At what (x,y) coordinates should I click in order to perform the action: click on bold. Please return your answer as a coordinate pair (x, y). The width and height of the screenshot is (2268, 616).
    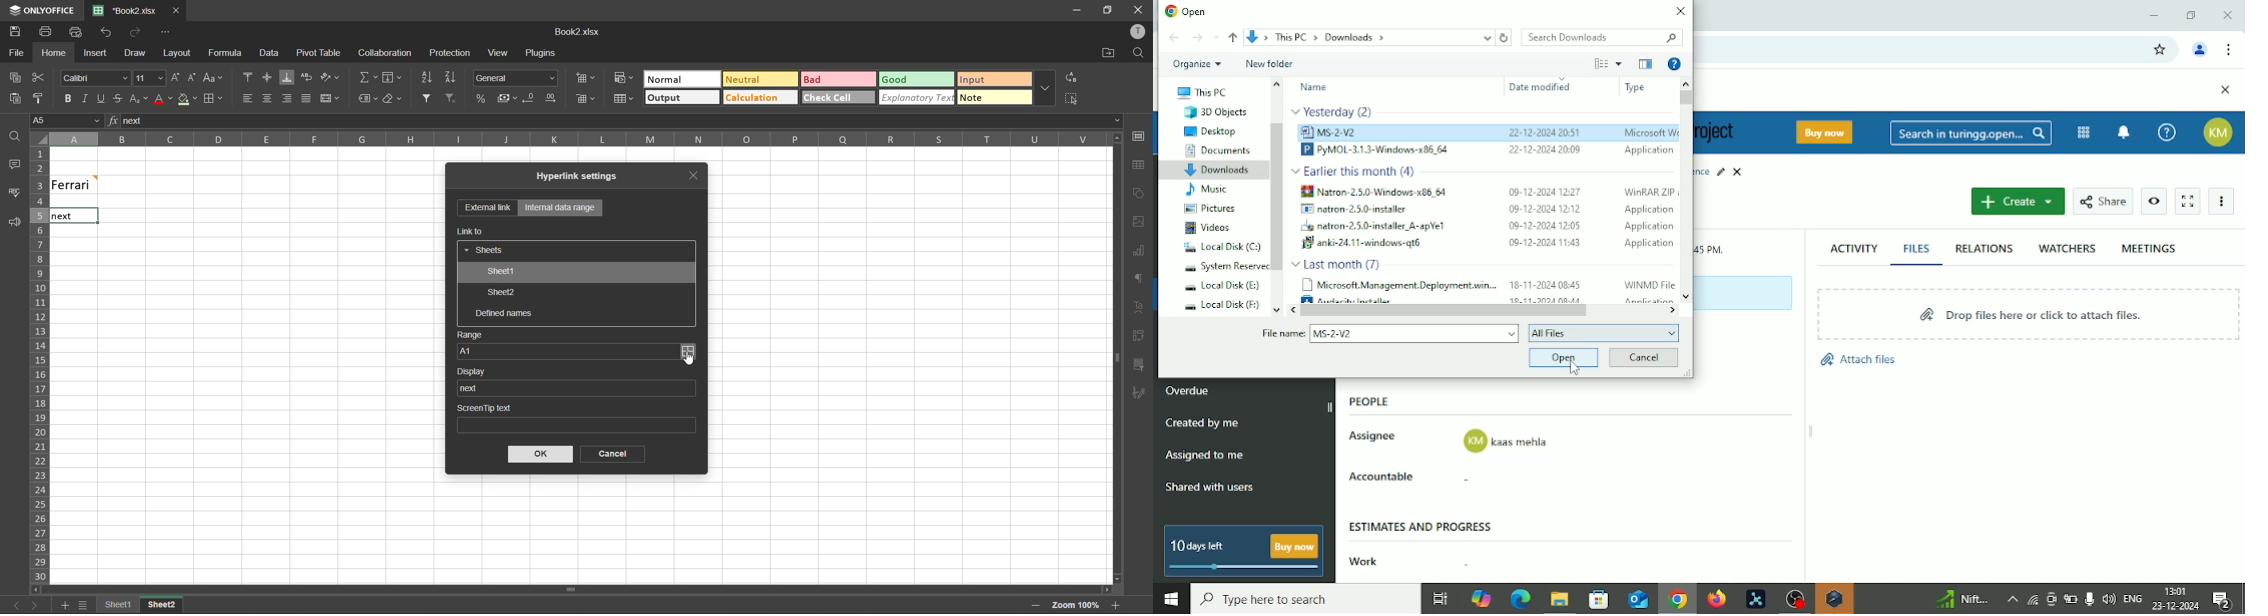
    Looking at the image, I should click on (67, 99).